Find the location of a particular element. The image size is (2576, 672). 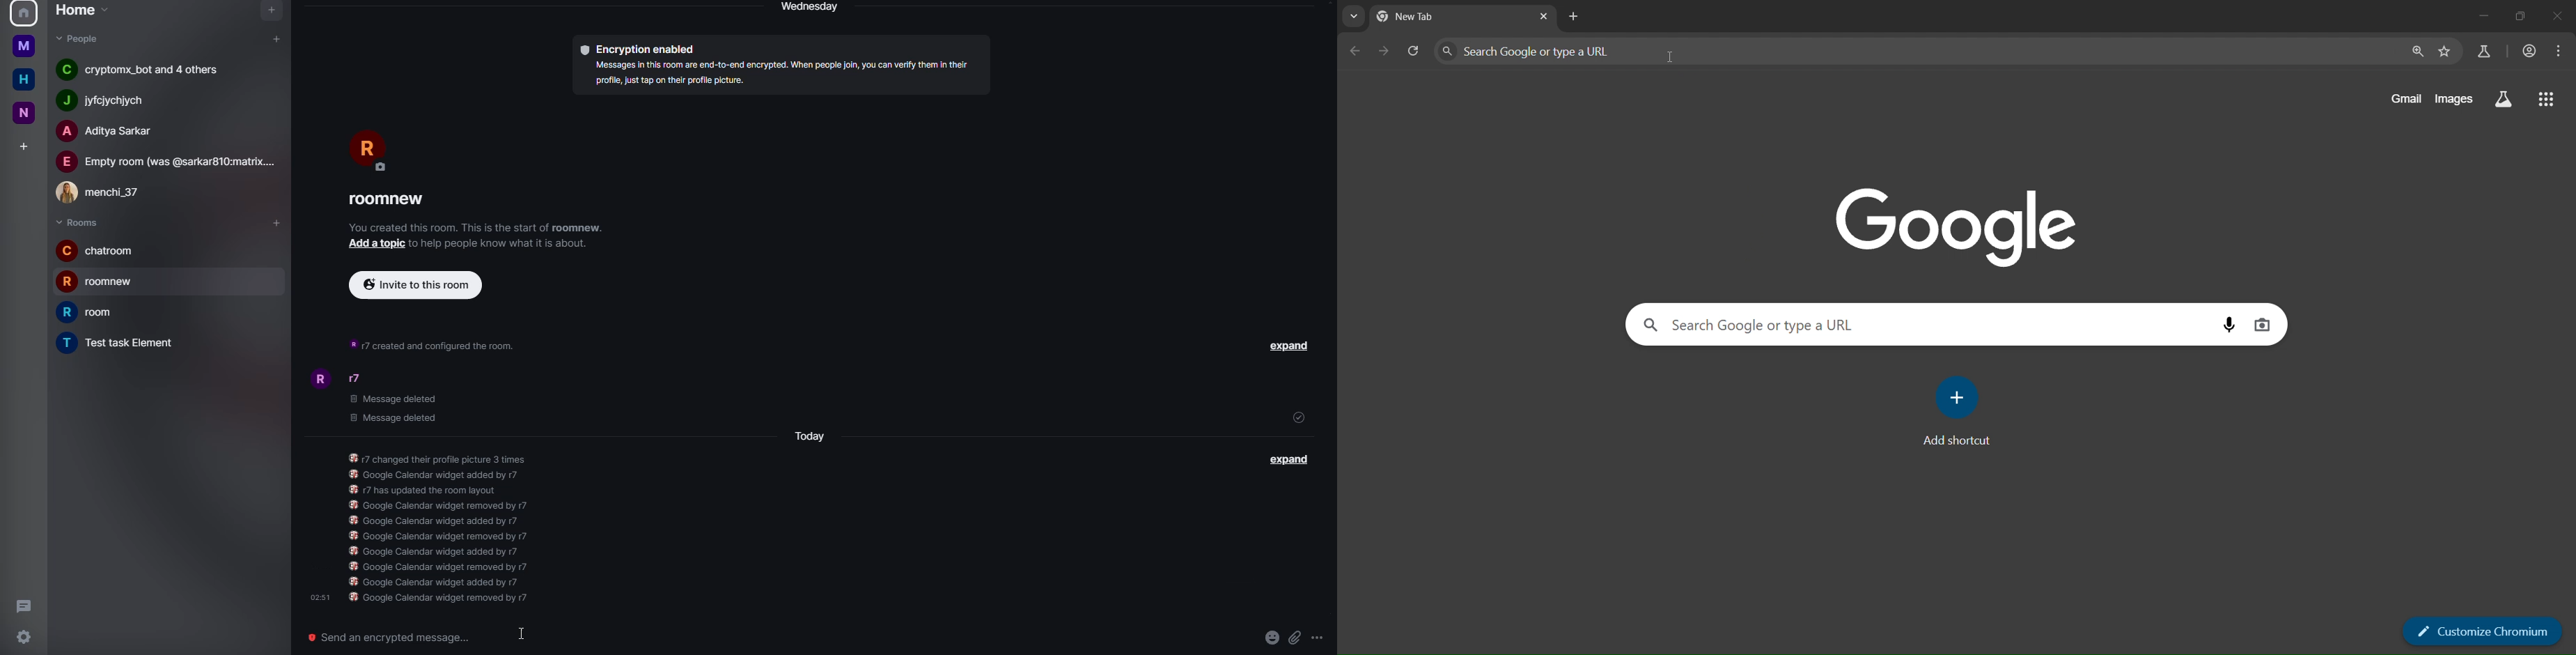

room is located at coordinates (391, 199).